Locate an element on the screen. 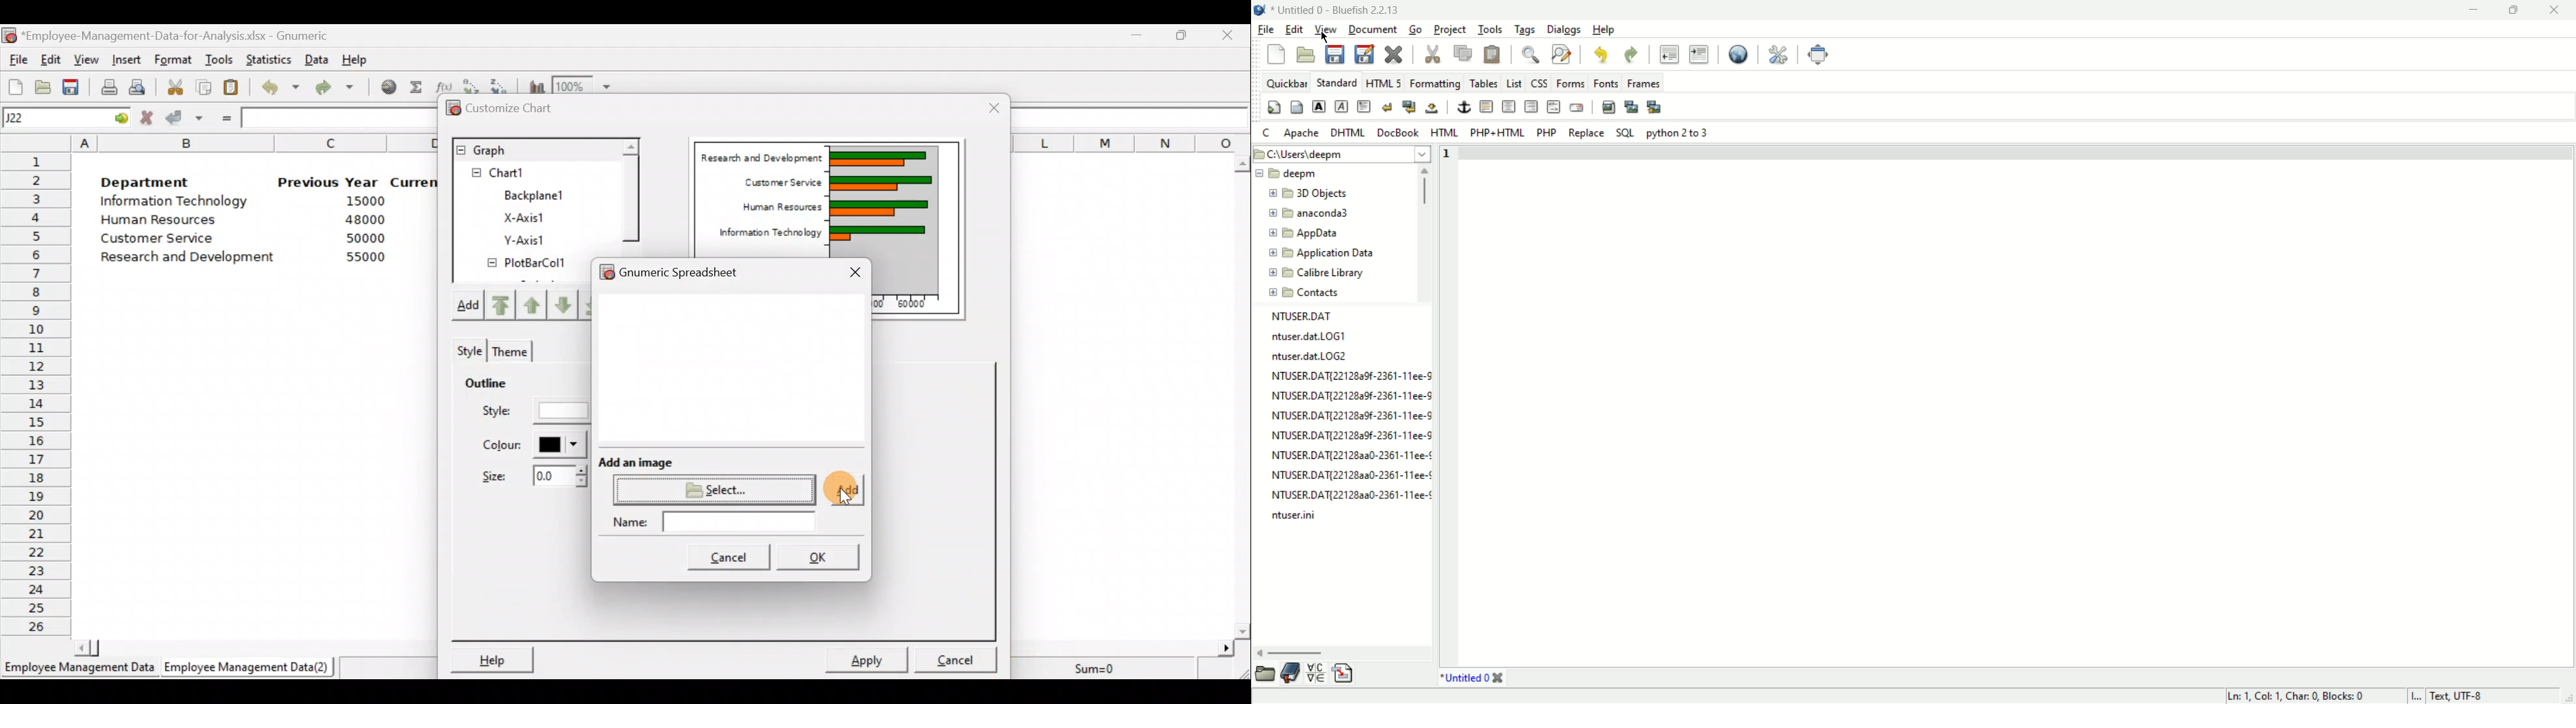 The height and width of the screenshot is (728, 2576). unindent is located at coordinates (1669, 55).